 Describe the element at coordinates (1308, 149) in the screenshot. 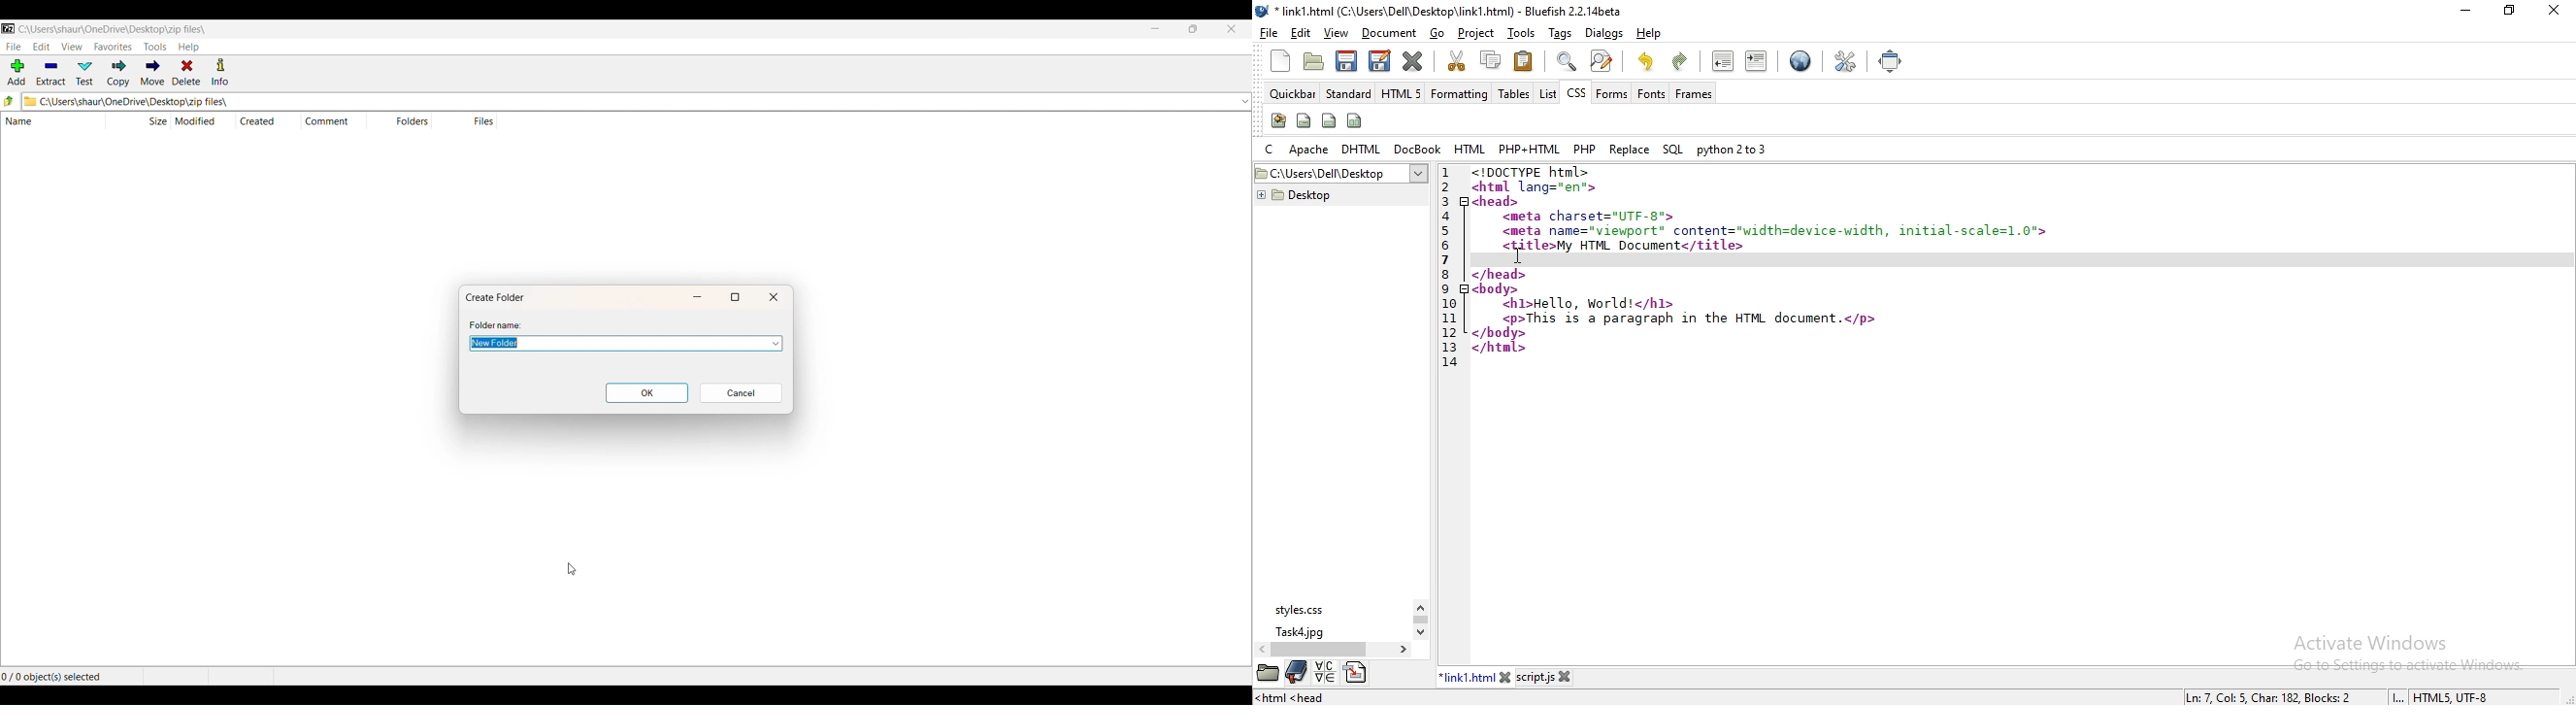

I see `apache` at that location.